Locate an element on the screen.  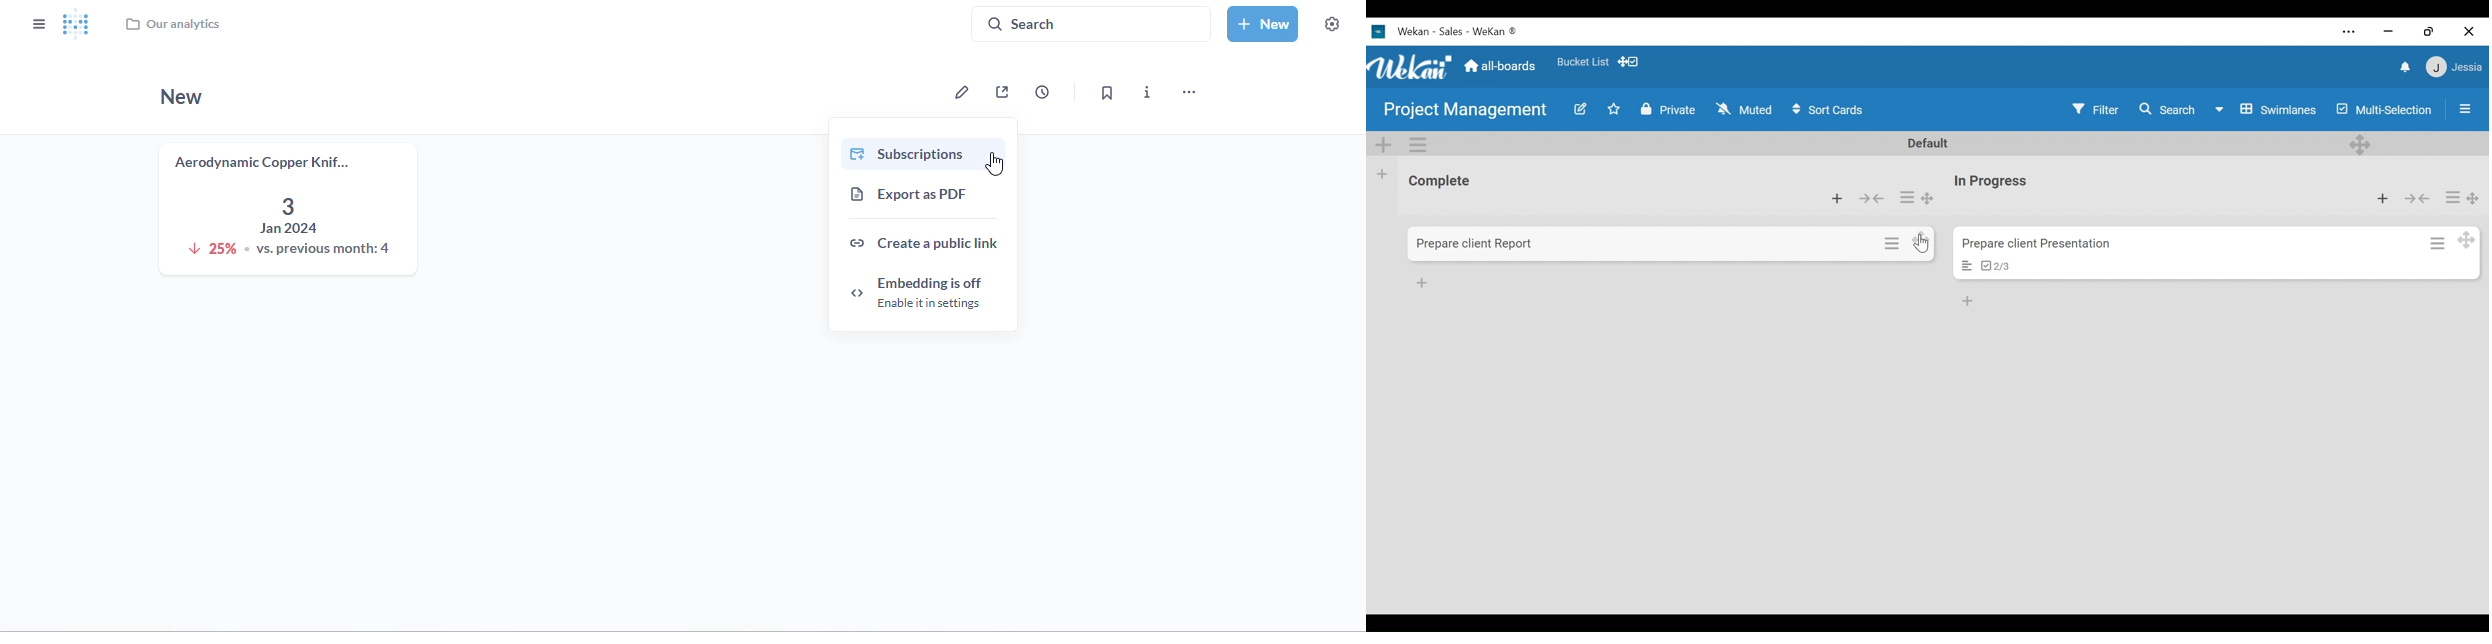
List name is located at coordinates (1439, 183).